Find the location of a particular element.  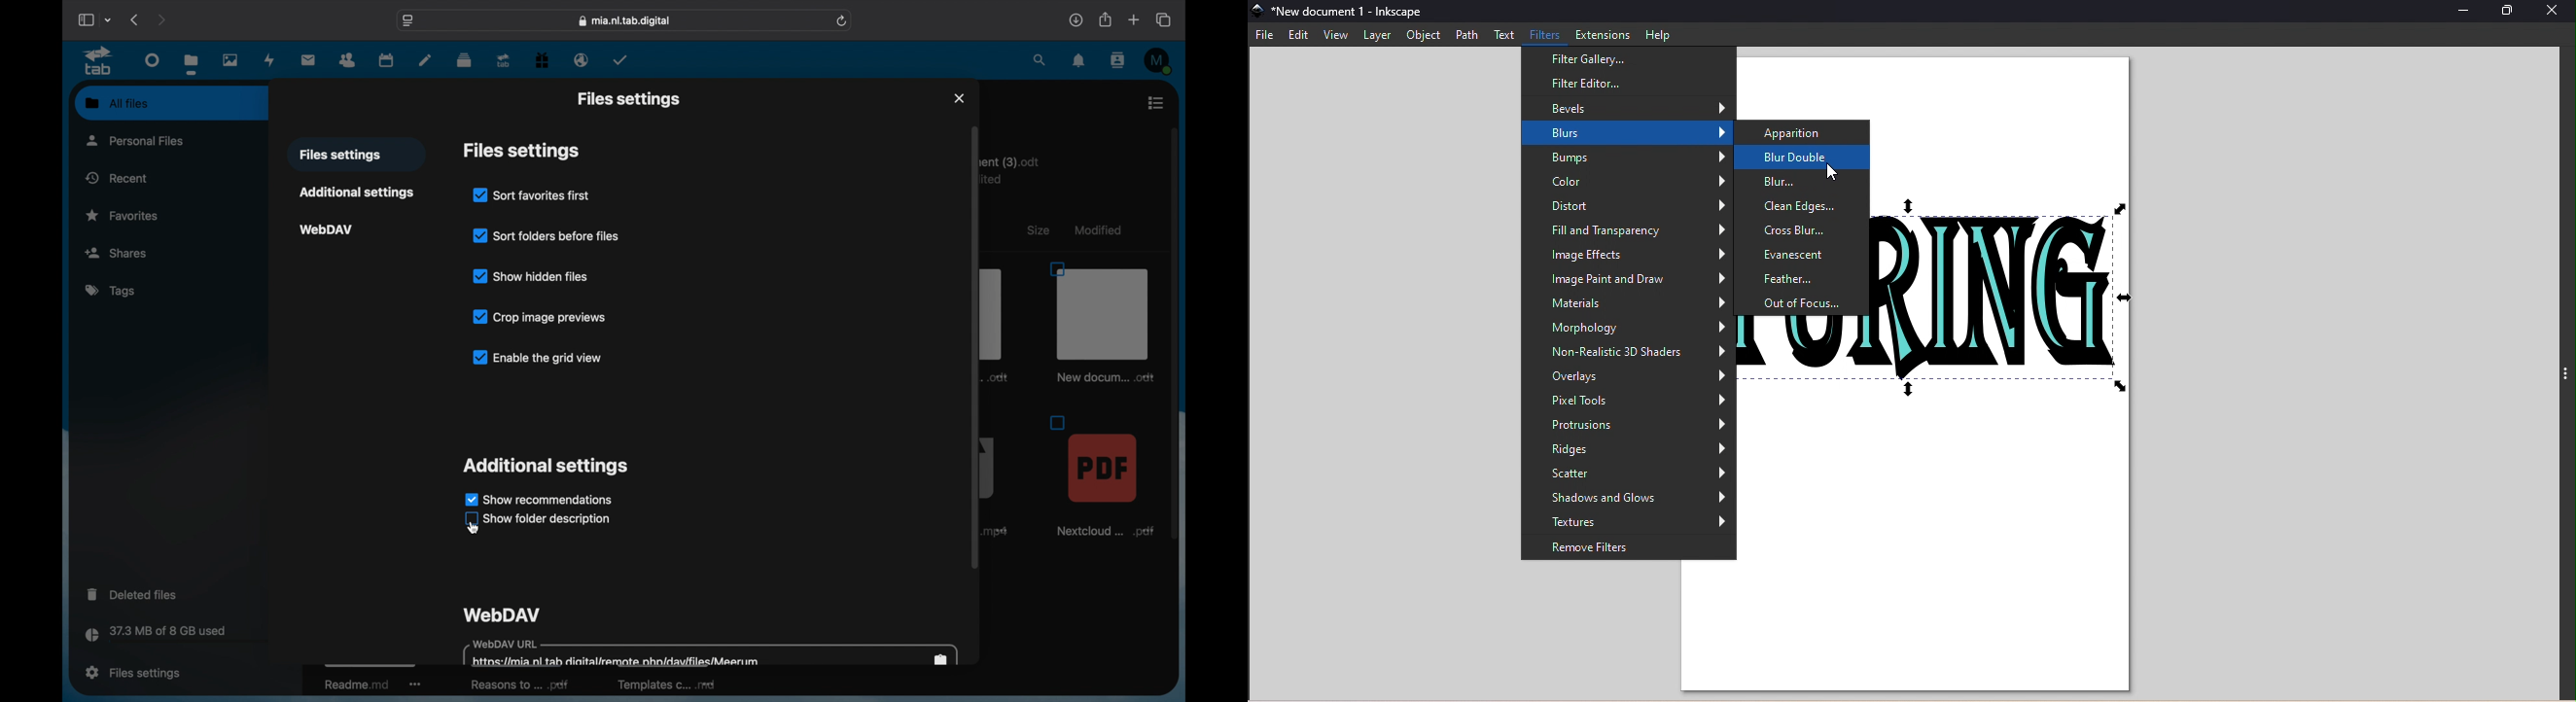

sort folders before files is located at coordinates (546, 236).